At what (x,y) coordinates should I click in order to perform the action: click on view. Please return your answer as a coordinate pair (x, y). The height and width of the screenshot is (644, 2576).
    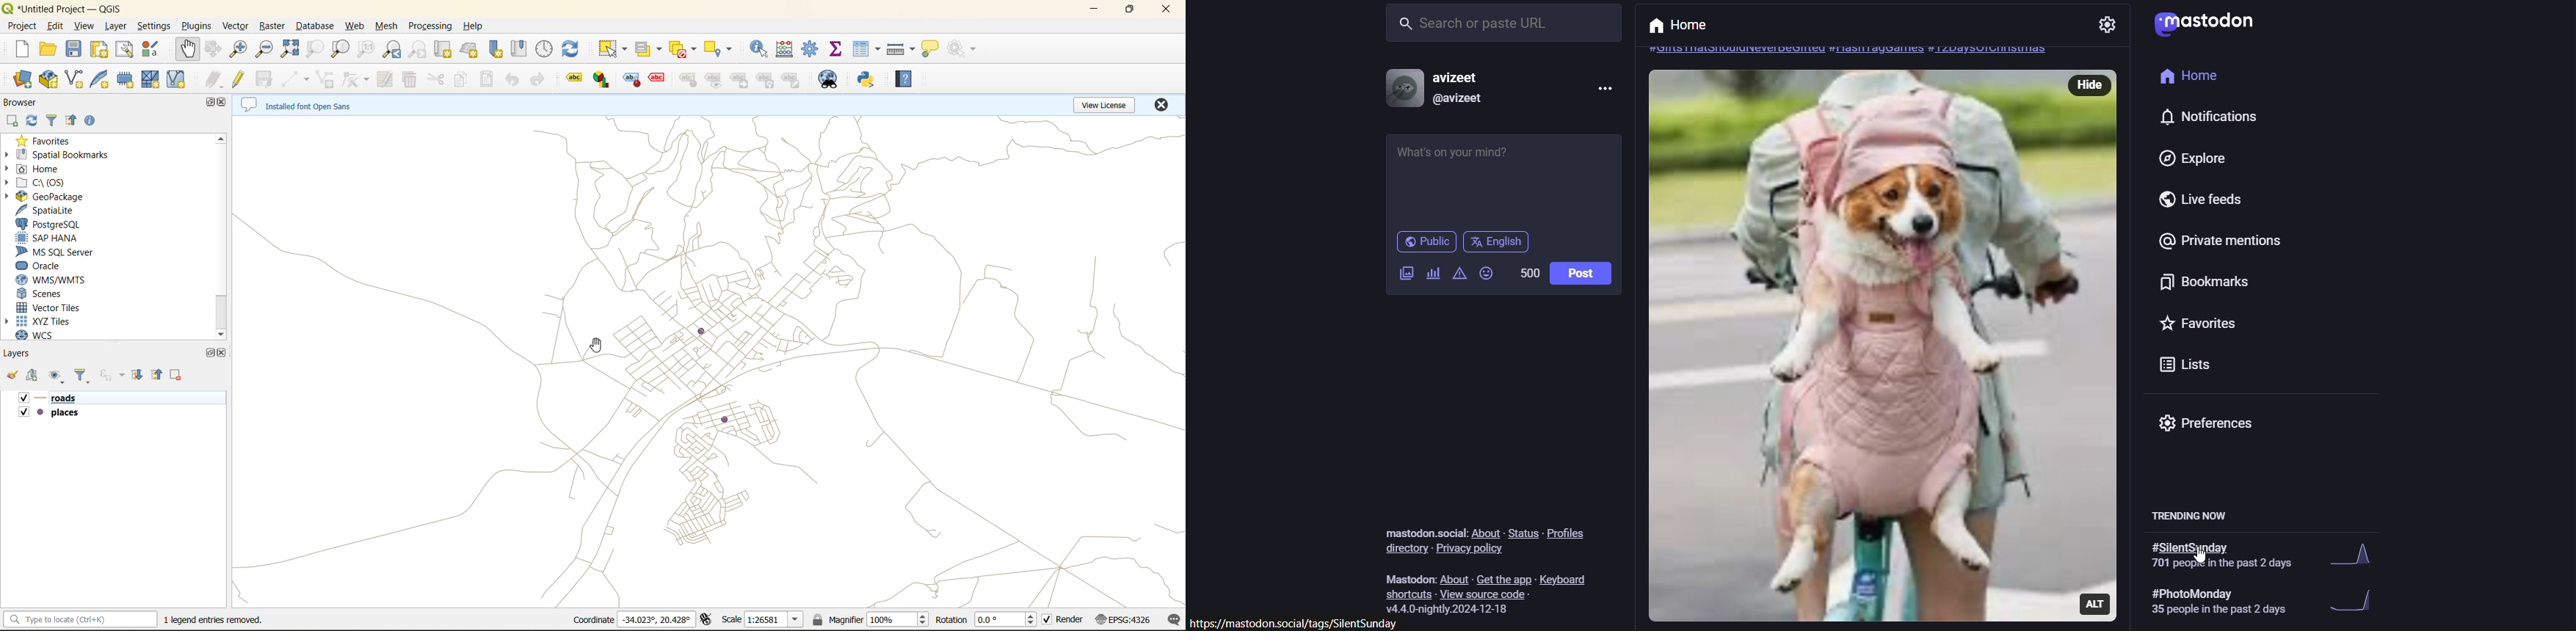
    Looking at the image, I should click on (82, 25).